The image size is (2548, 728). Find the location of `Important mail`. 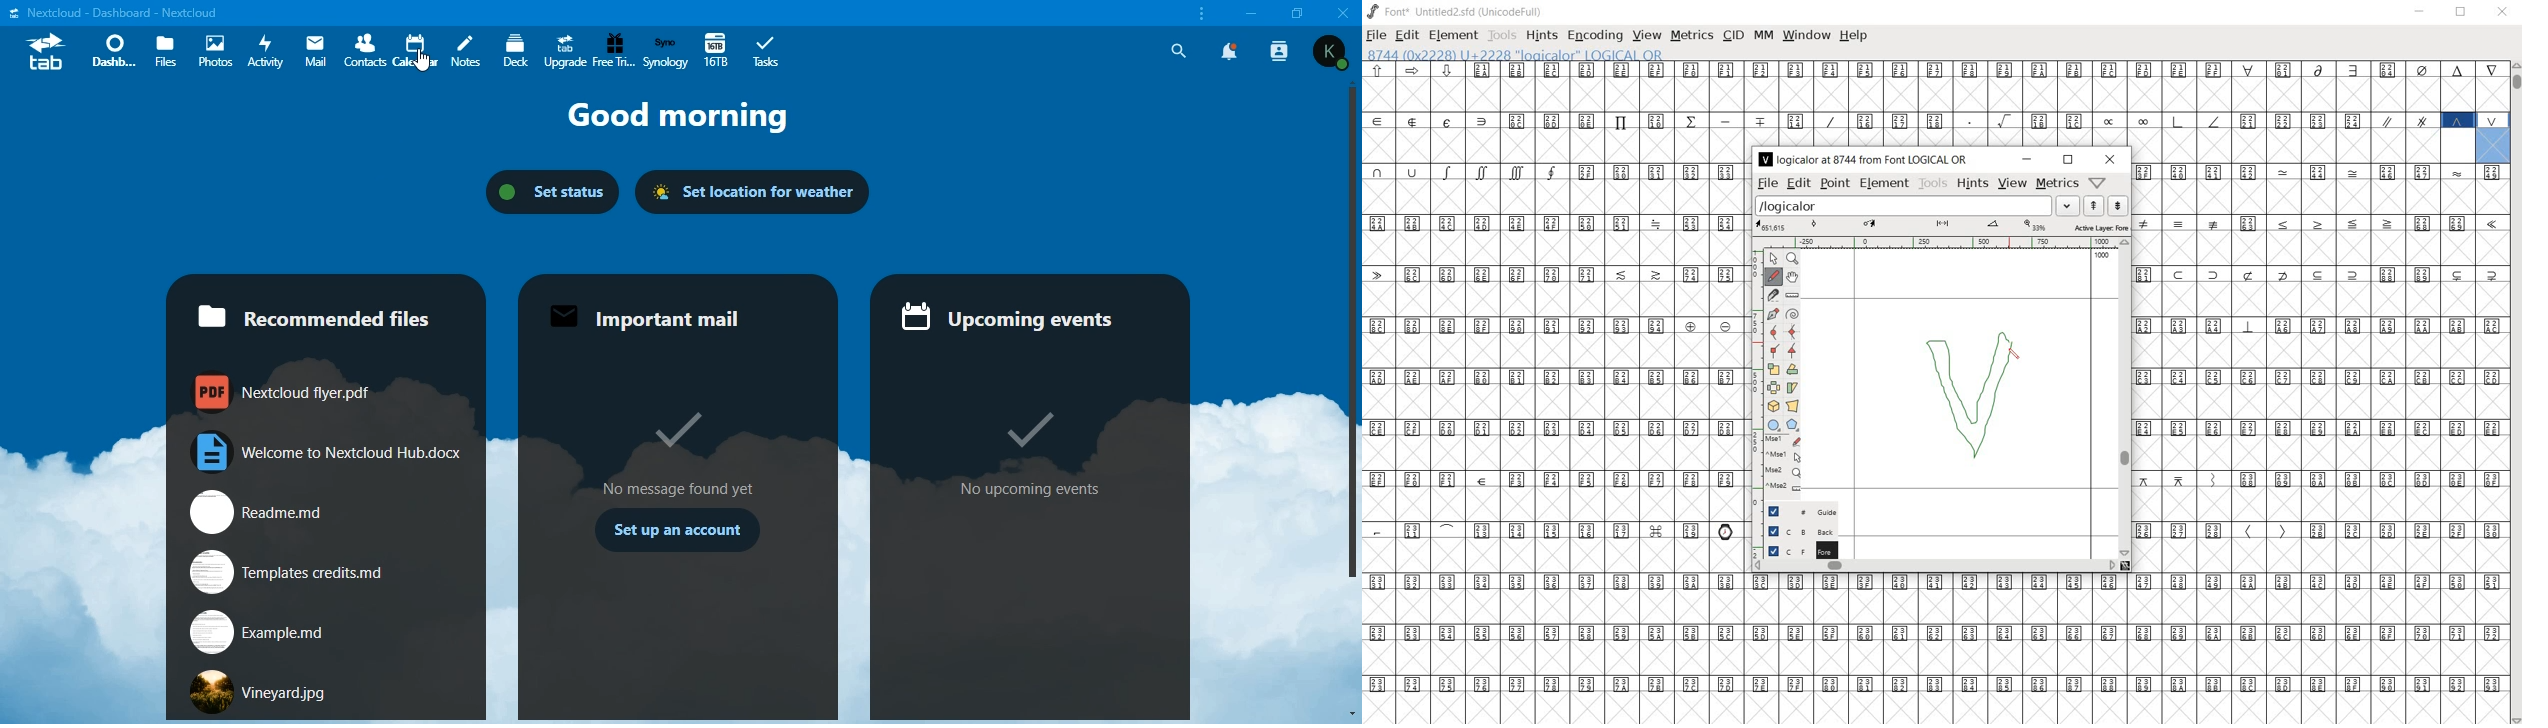

Important mail is located at coordinates (648, 317).